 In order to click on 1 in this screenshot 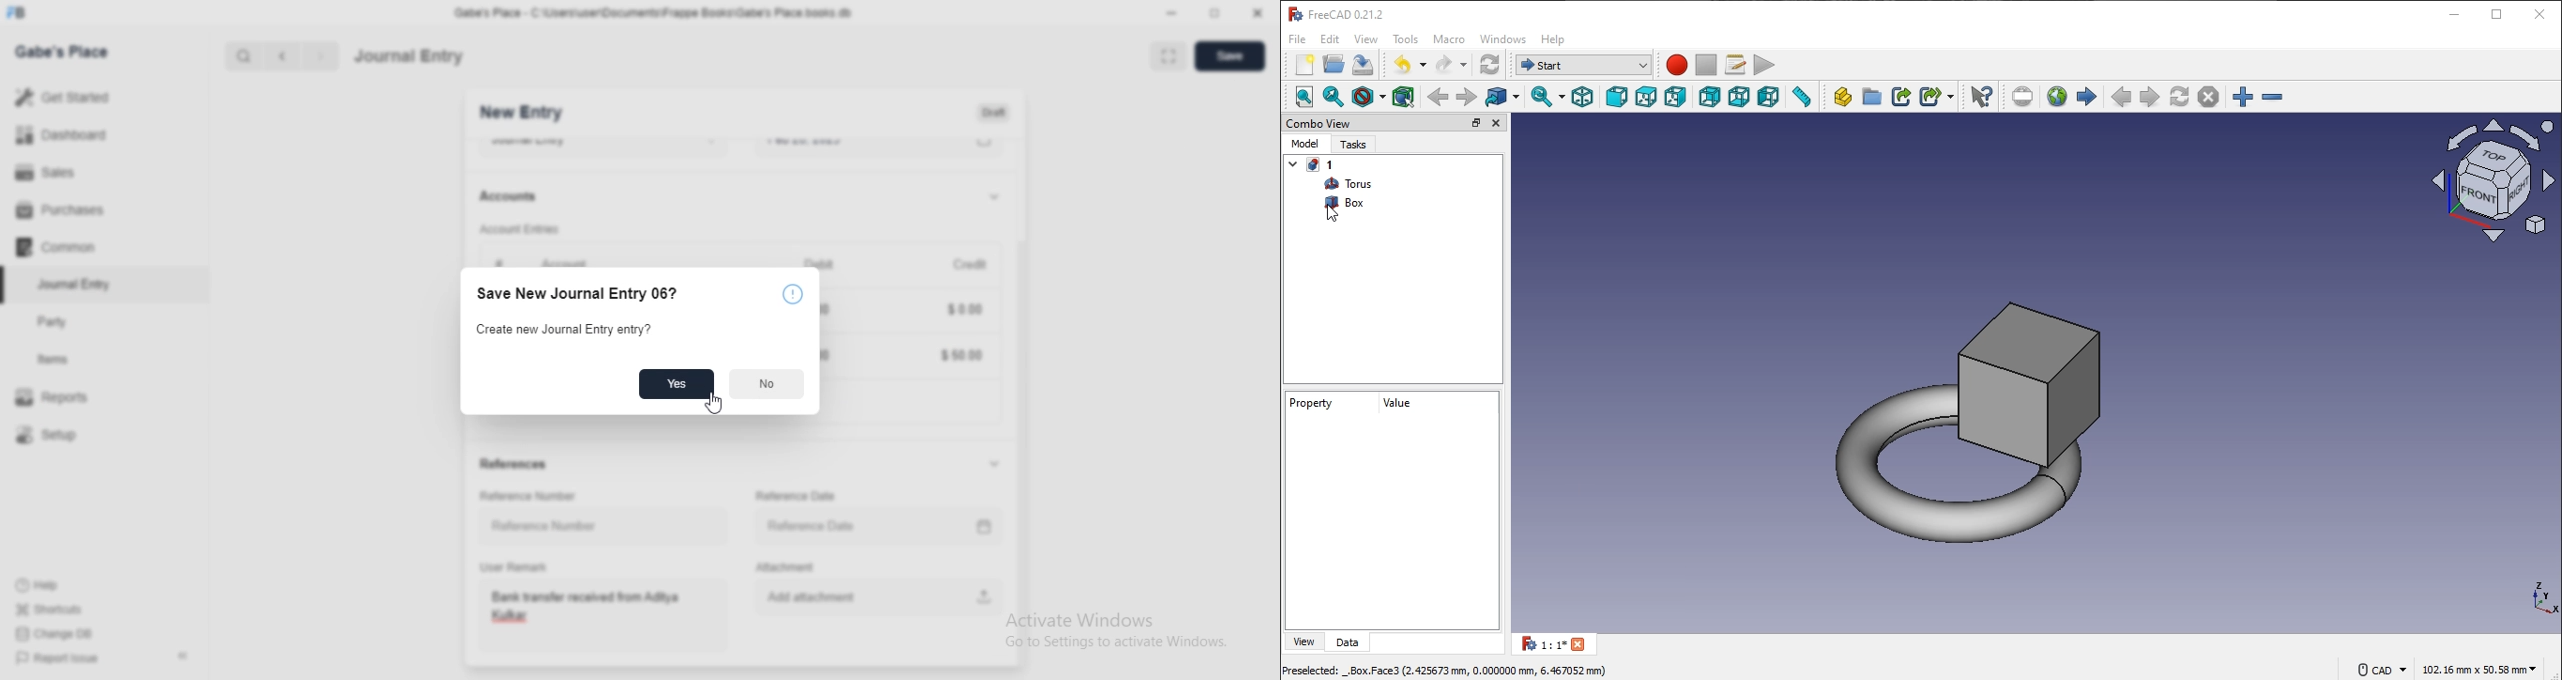, I will do `click(1560, 645)`.